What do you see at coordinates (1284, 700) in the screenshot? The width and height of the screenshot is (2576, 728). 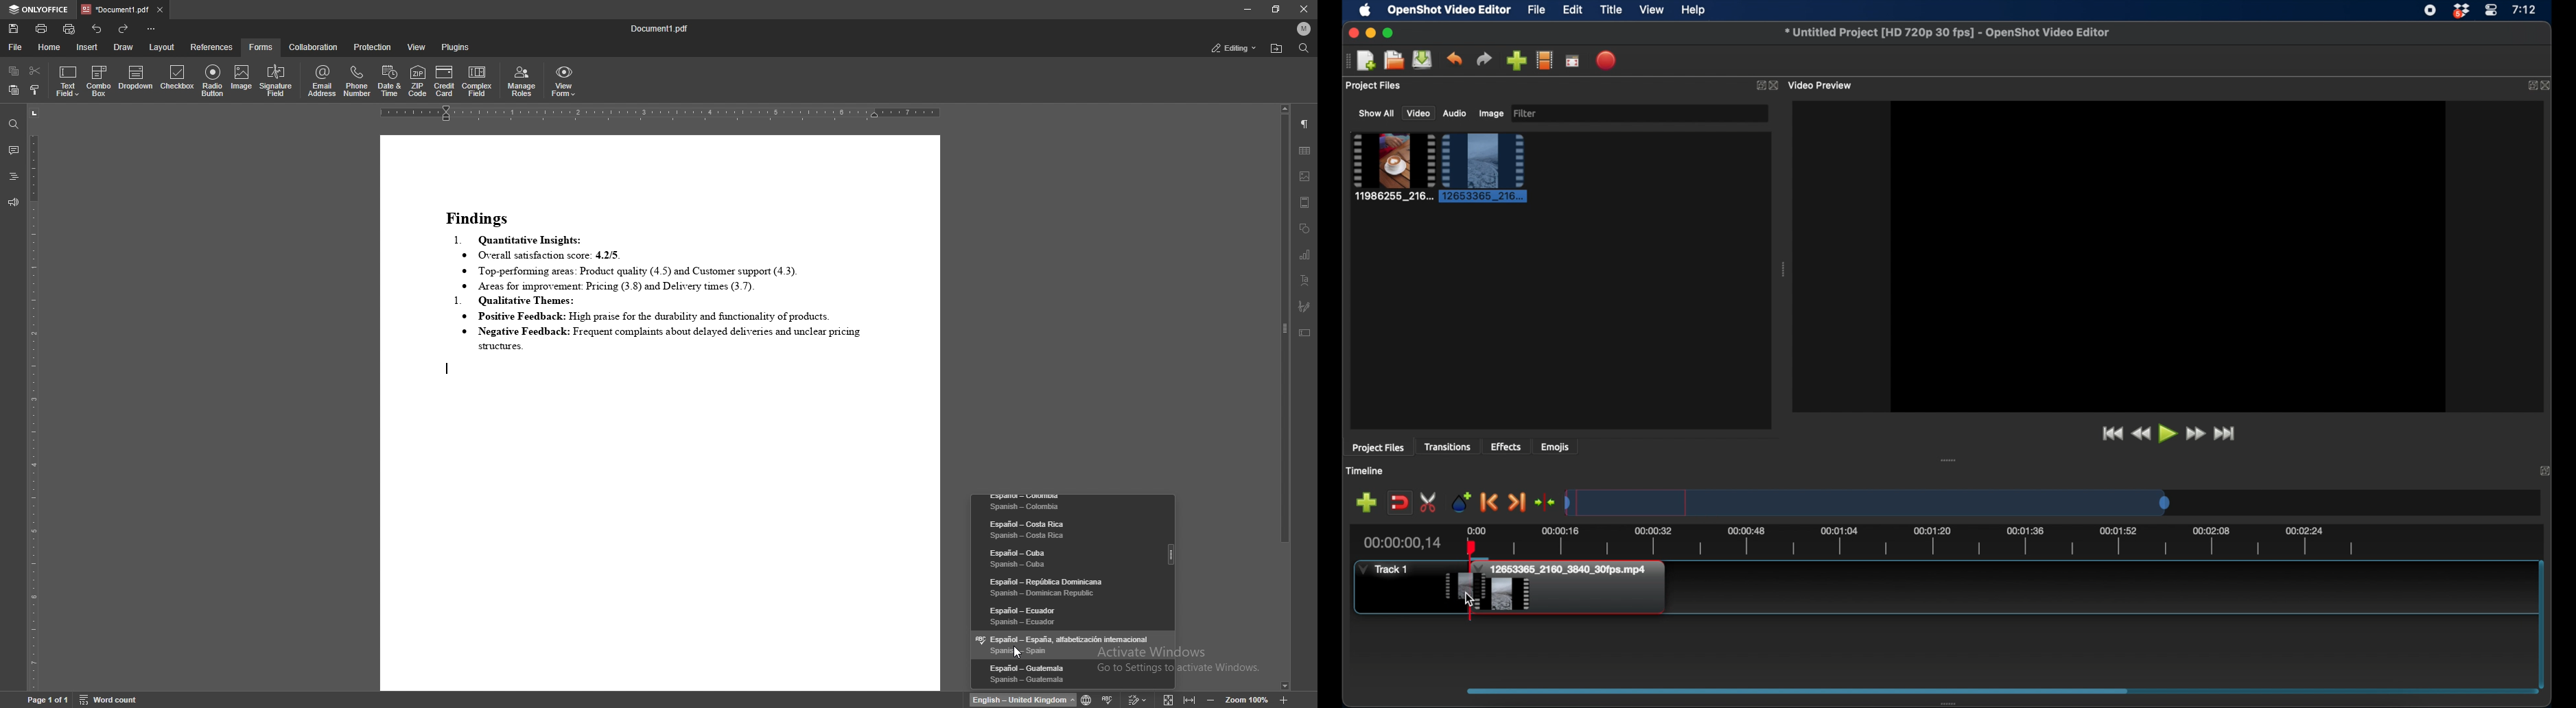 I see `zoom in` at bounding box center [1284, 700].